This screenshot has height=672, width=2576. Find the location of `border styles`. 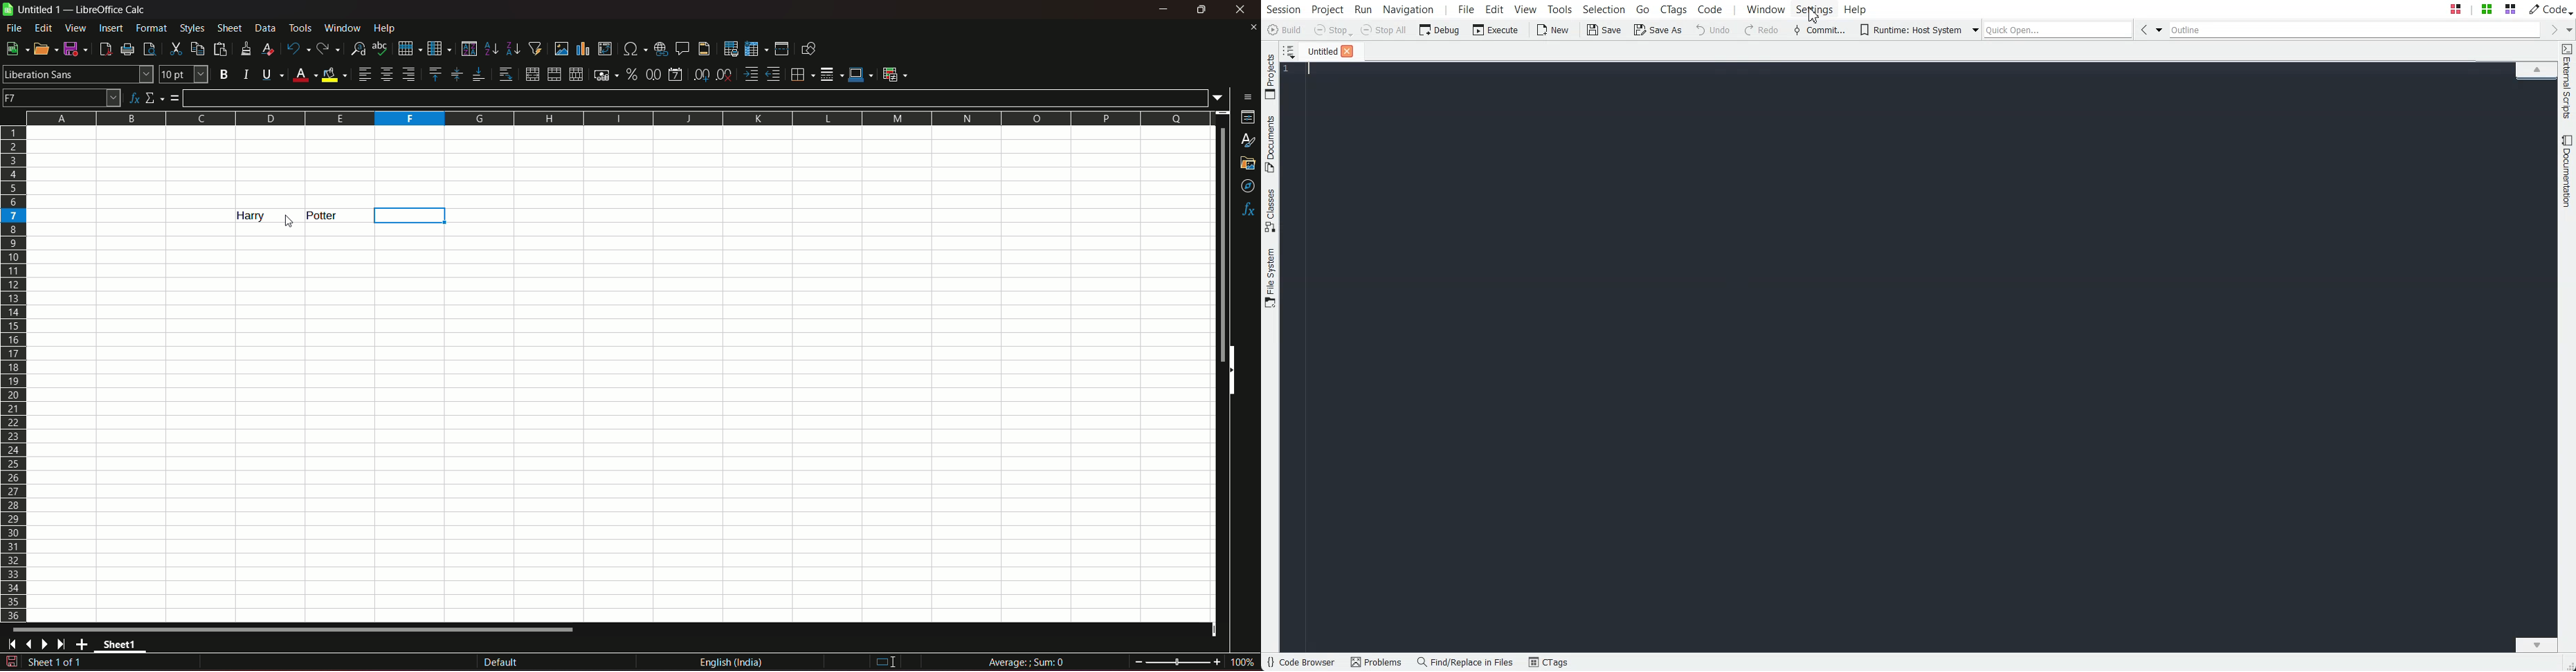

border styles is located at coordinates (830, 75).